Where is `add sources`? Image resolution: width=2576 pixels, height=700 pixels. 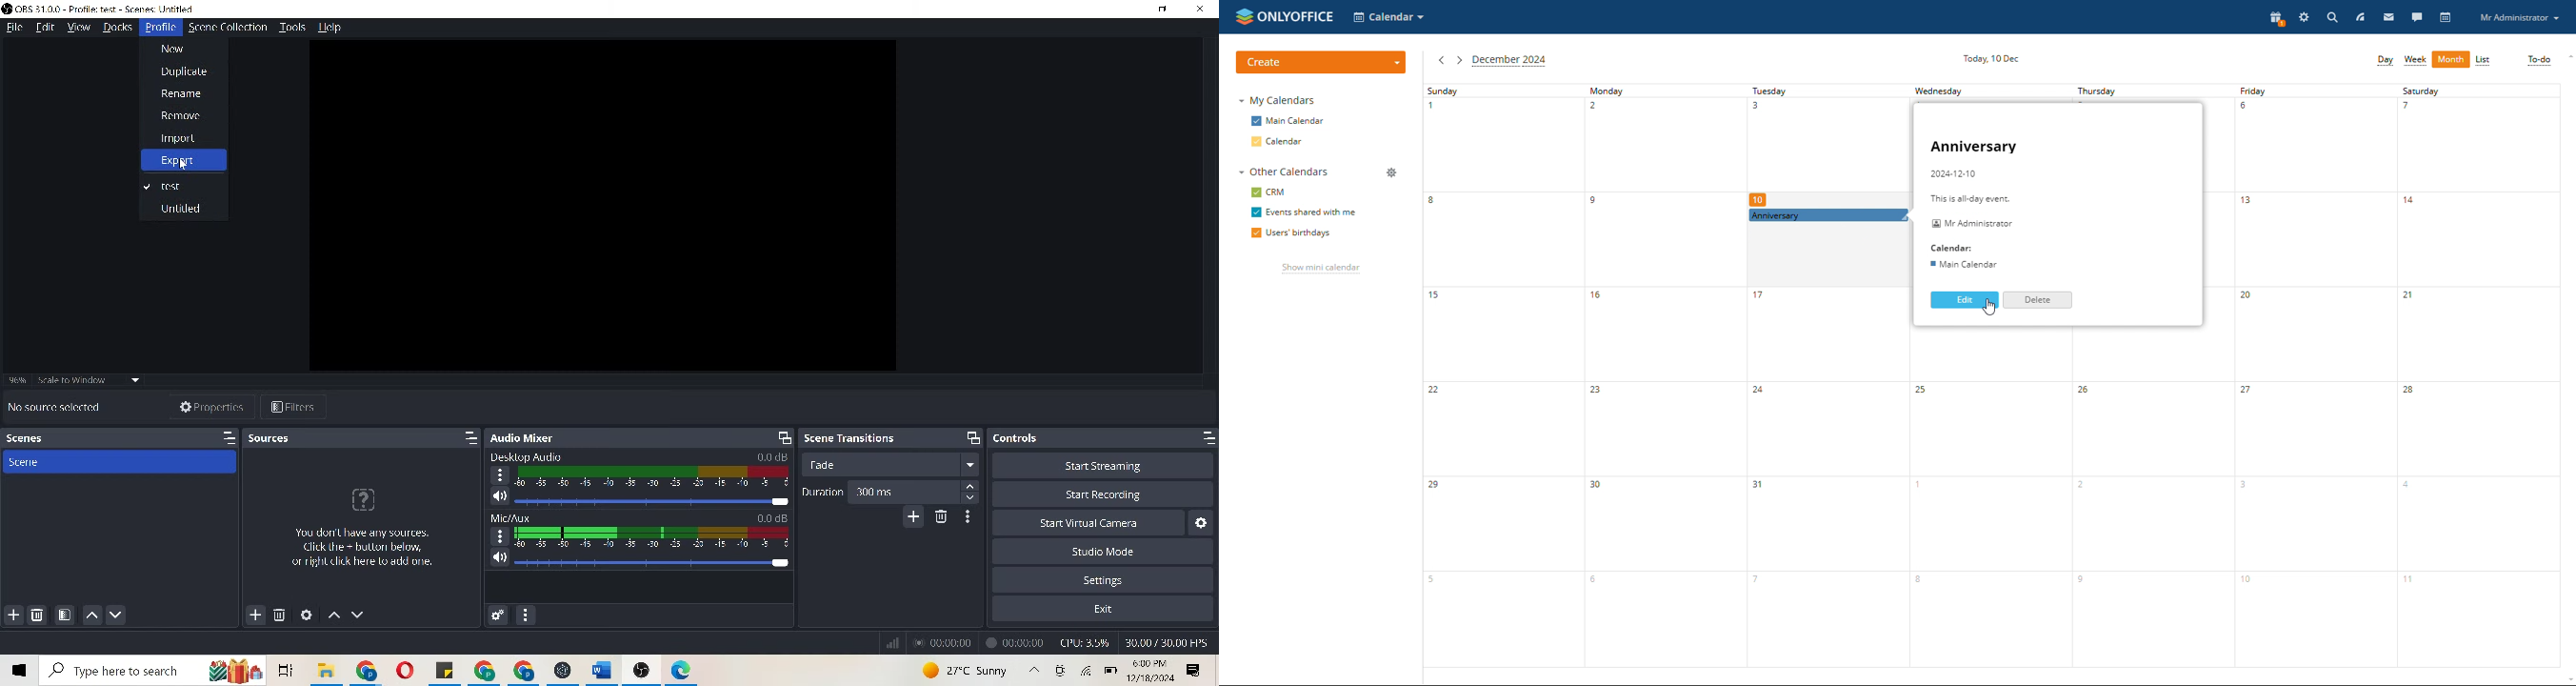
add sources is located at coordinates (253, 614).